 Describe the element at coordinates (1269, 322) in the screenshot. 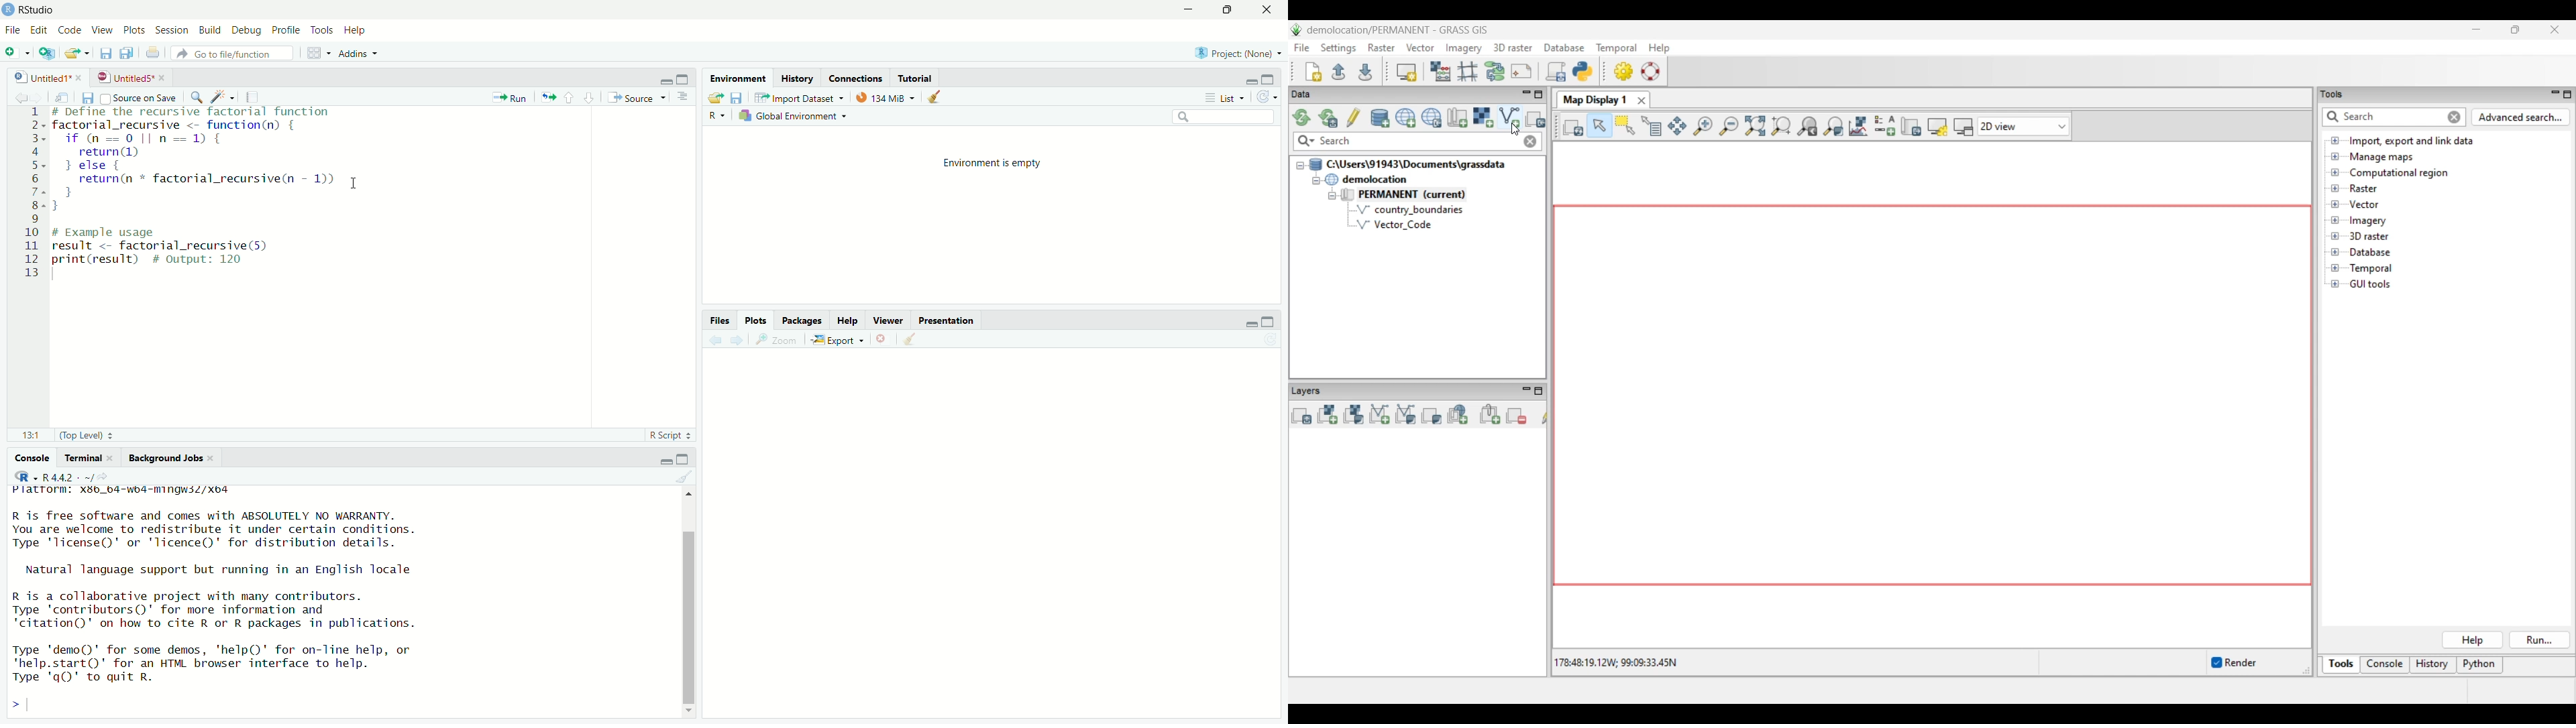

I see `Maximize` at that location.